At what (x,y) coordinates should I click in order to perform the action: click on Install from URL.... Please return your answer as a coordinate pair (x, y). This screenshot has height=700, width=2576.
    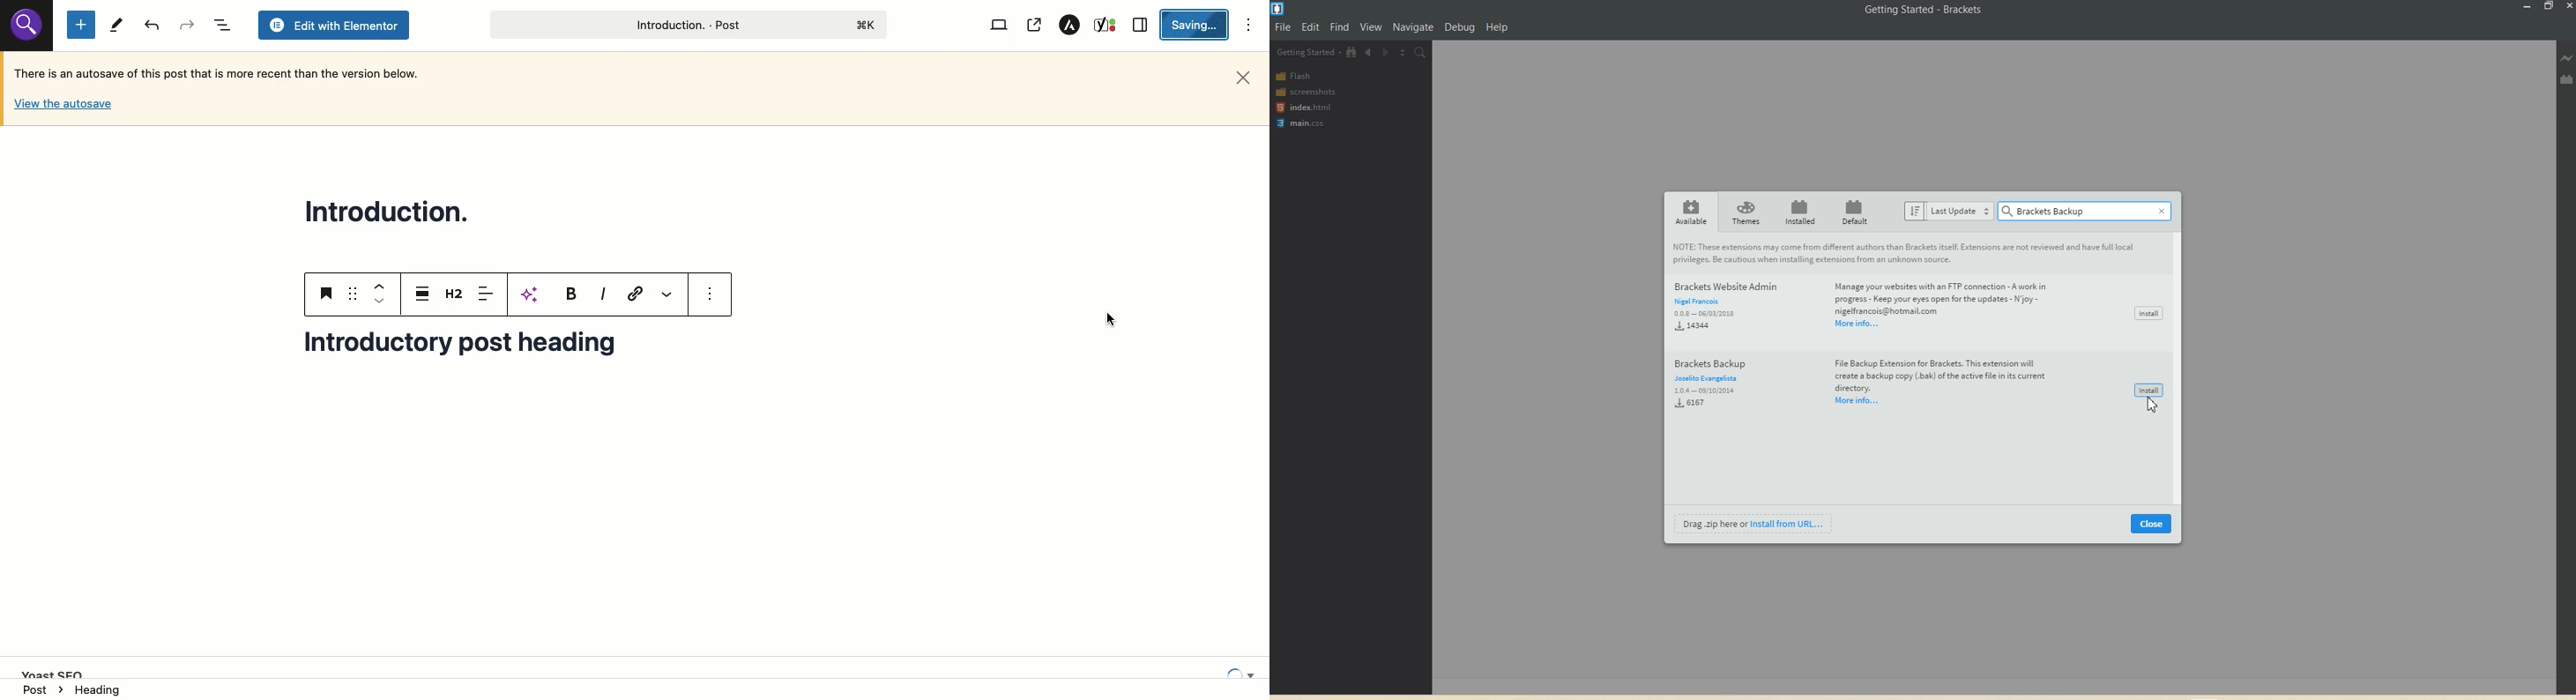
    Looking at the image, I should click on (1792, 523).